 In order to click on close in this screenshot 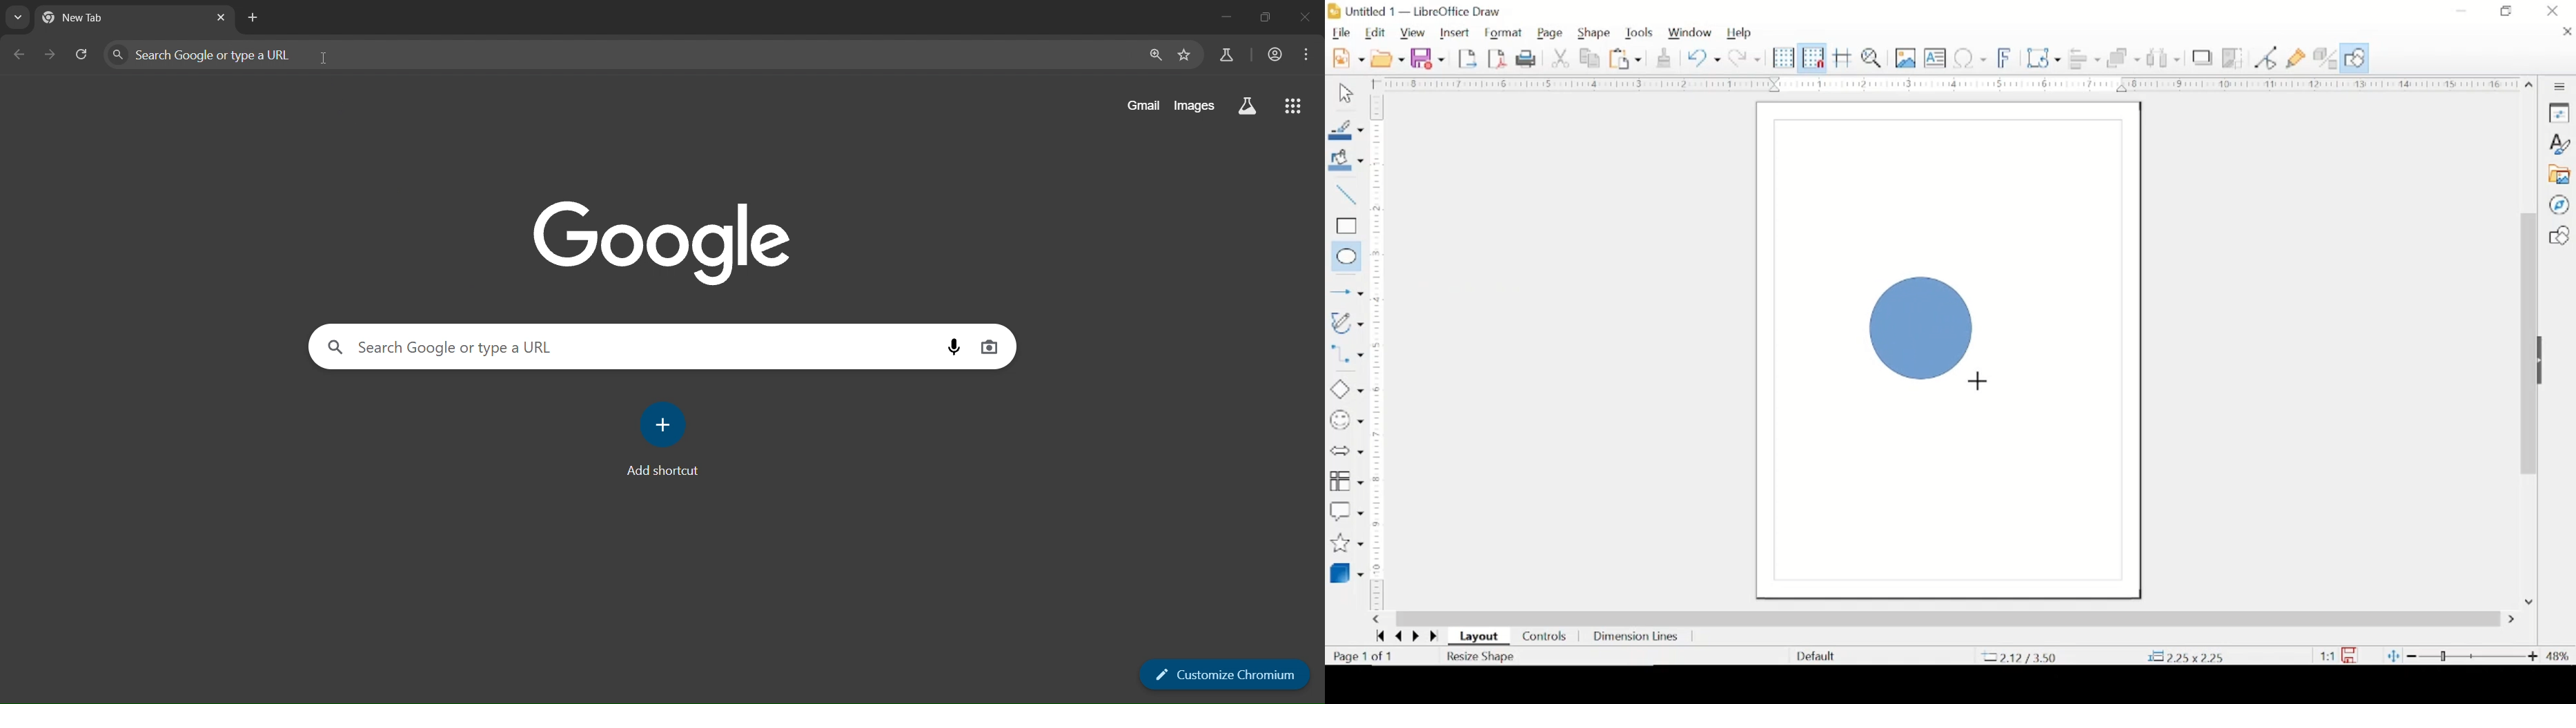, I will do `click(2566, 33)`.